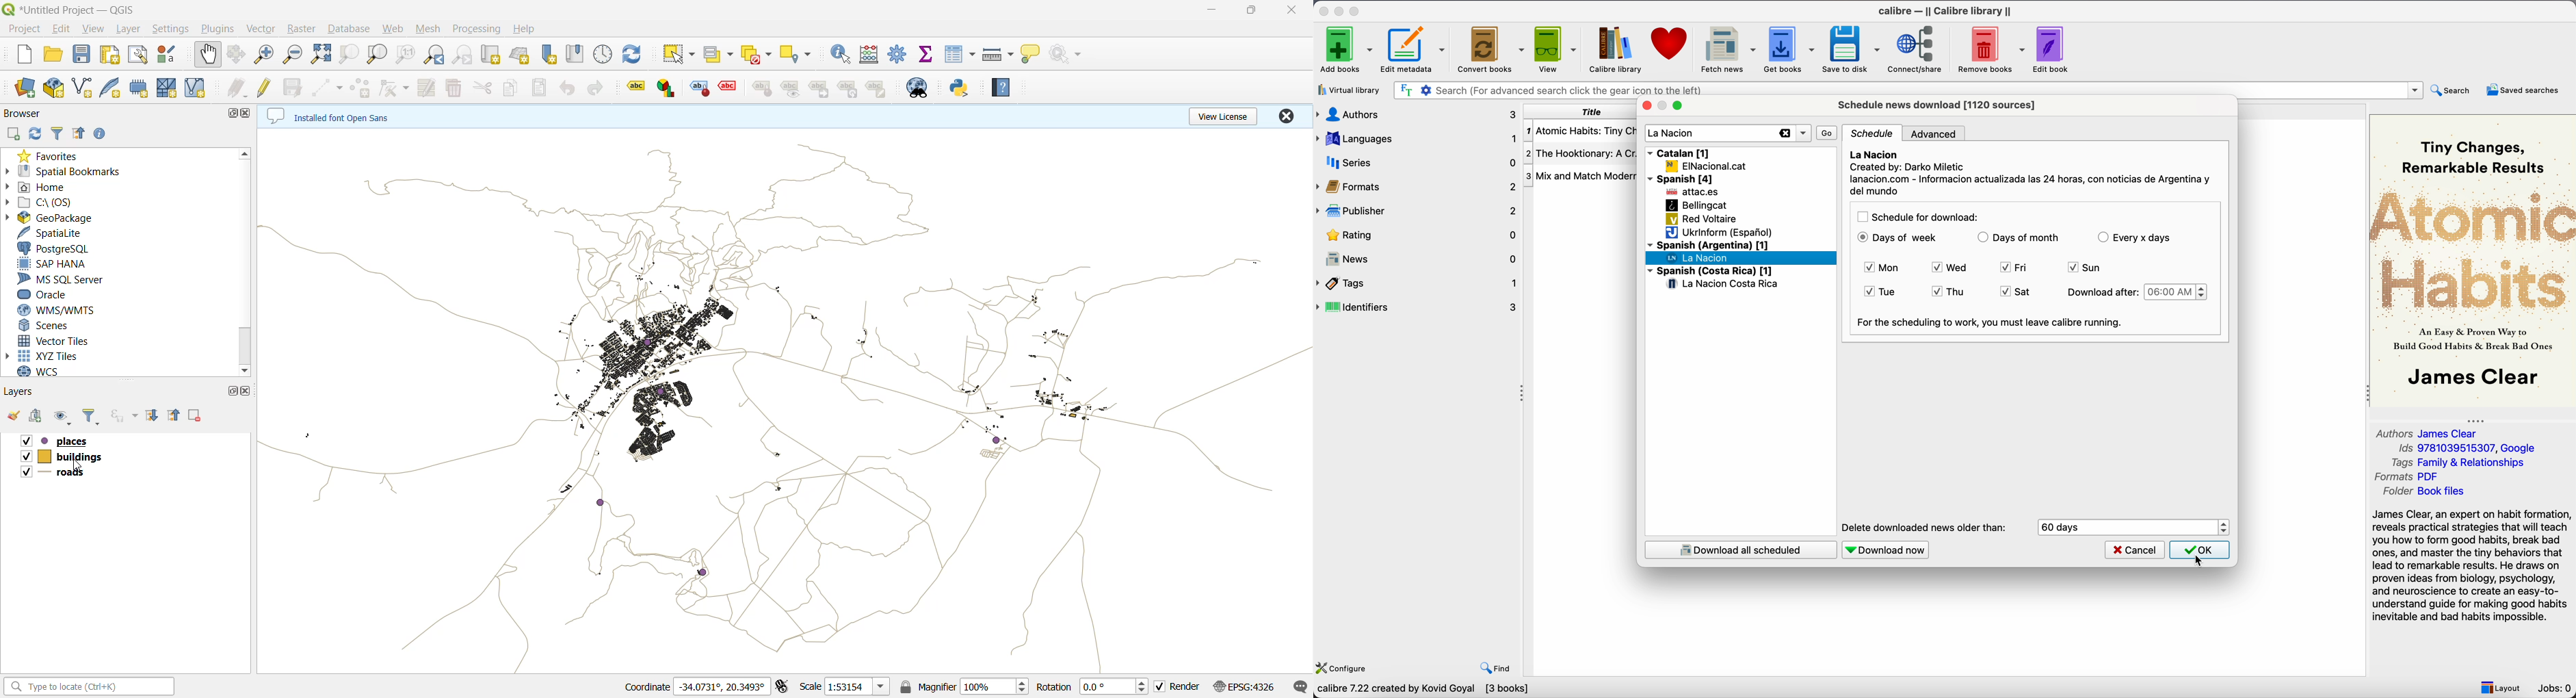 This screenshot has width=2576, height=700. Describe the element at coordinates (62, 31) in the screenshot. I see `edit` at that location.